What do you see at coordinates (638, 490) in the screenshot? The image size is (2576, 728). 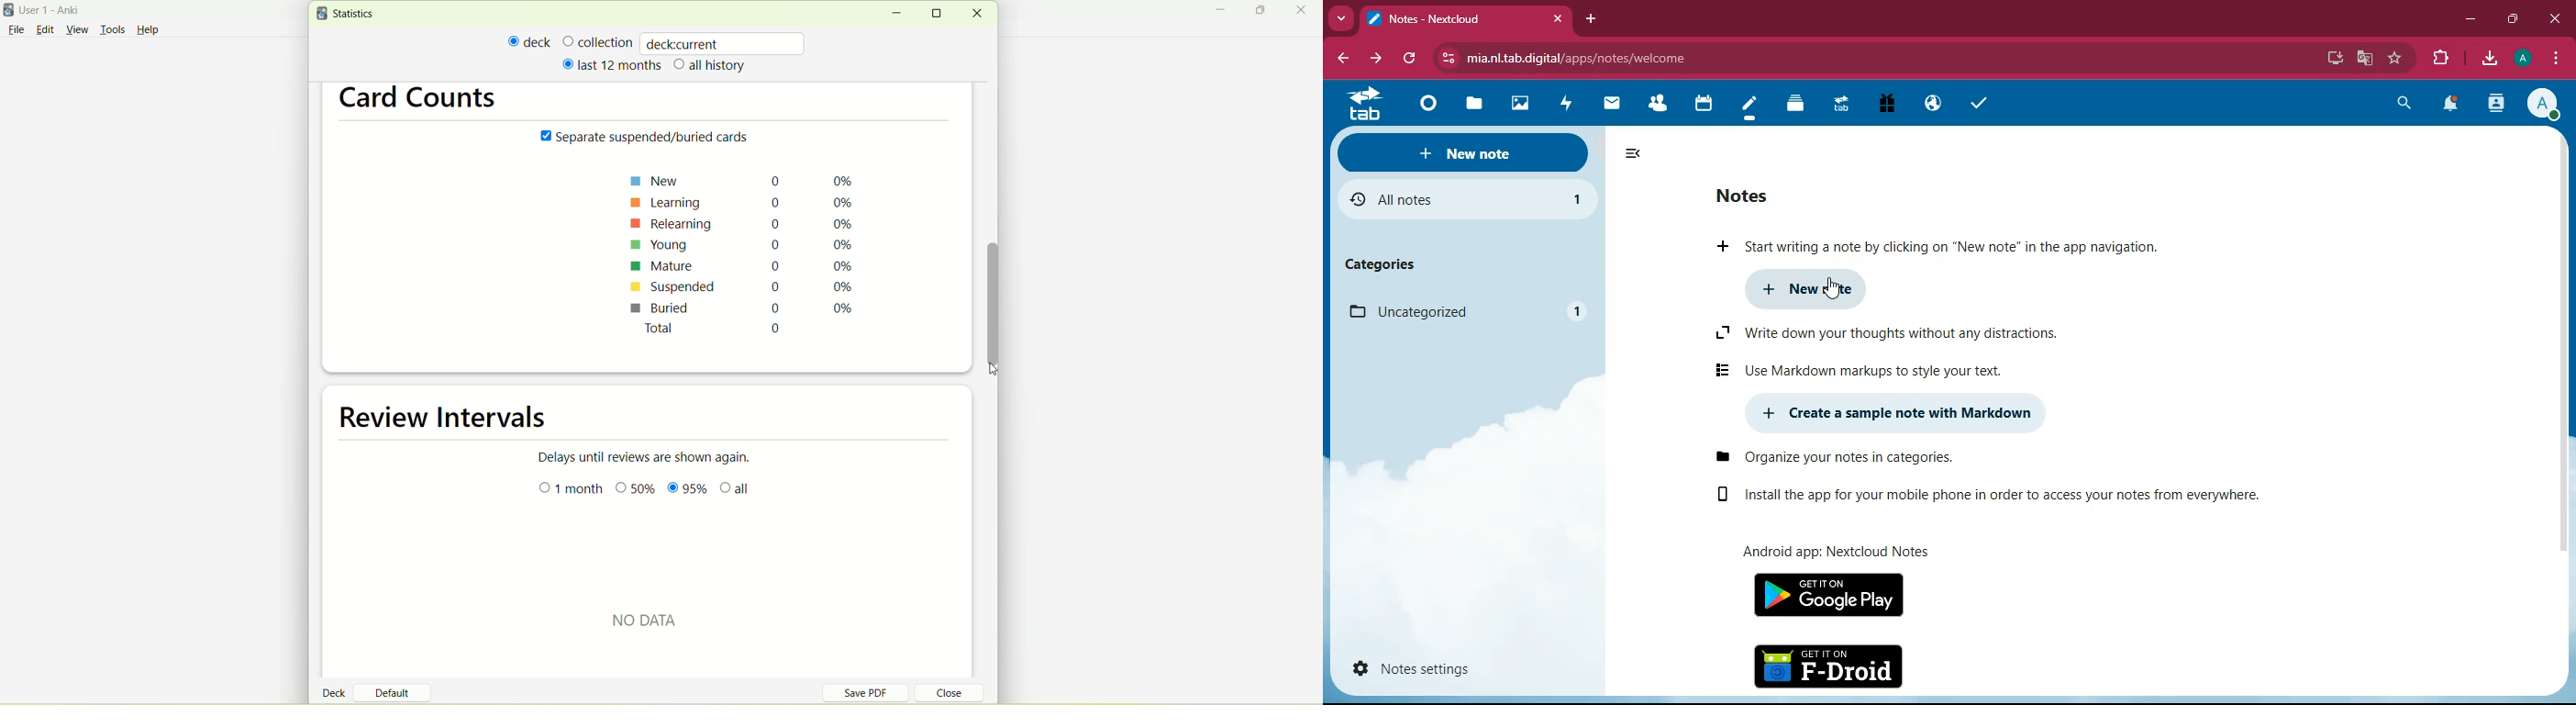 I see `0%` at bounding box center [638, 490].